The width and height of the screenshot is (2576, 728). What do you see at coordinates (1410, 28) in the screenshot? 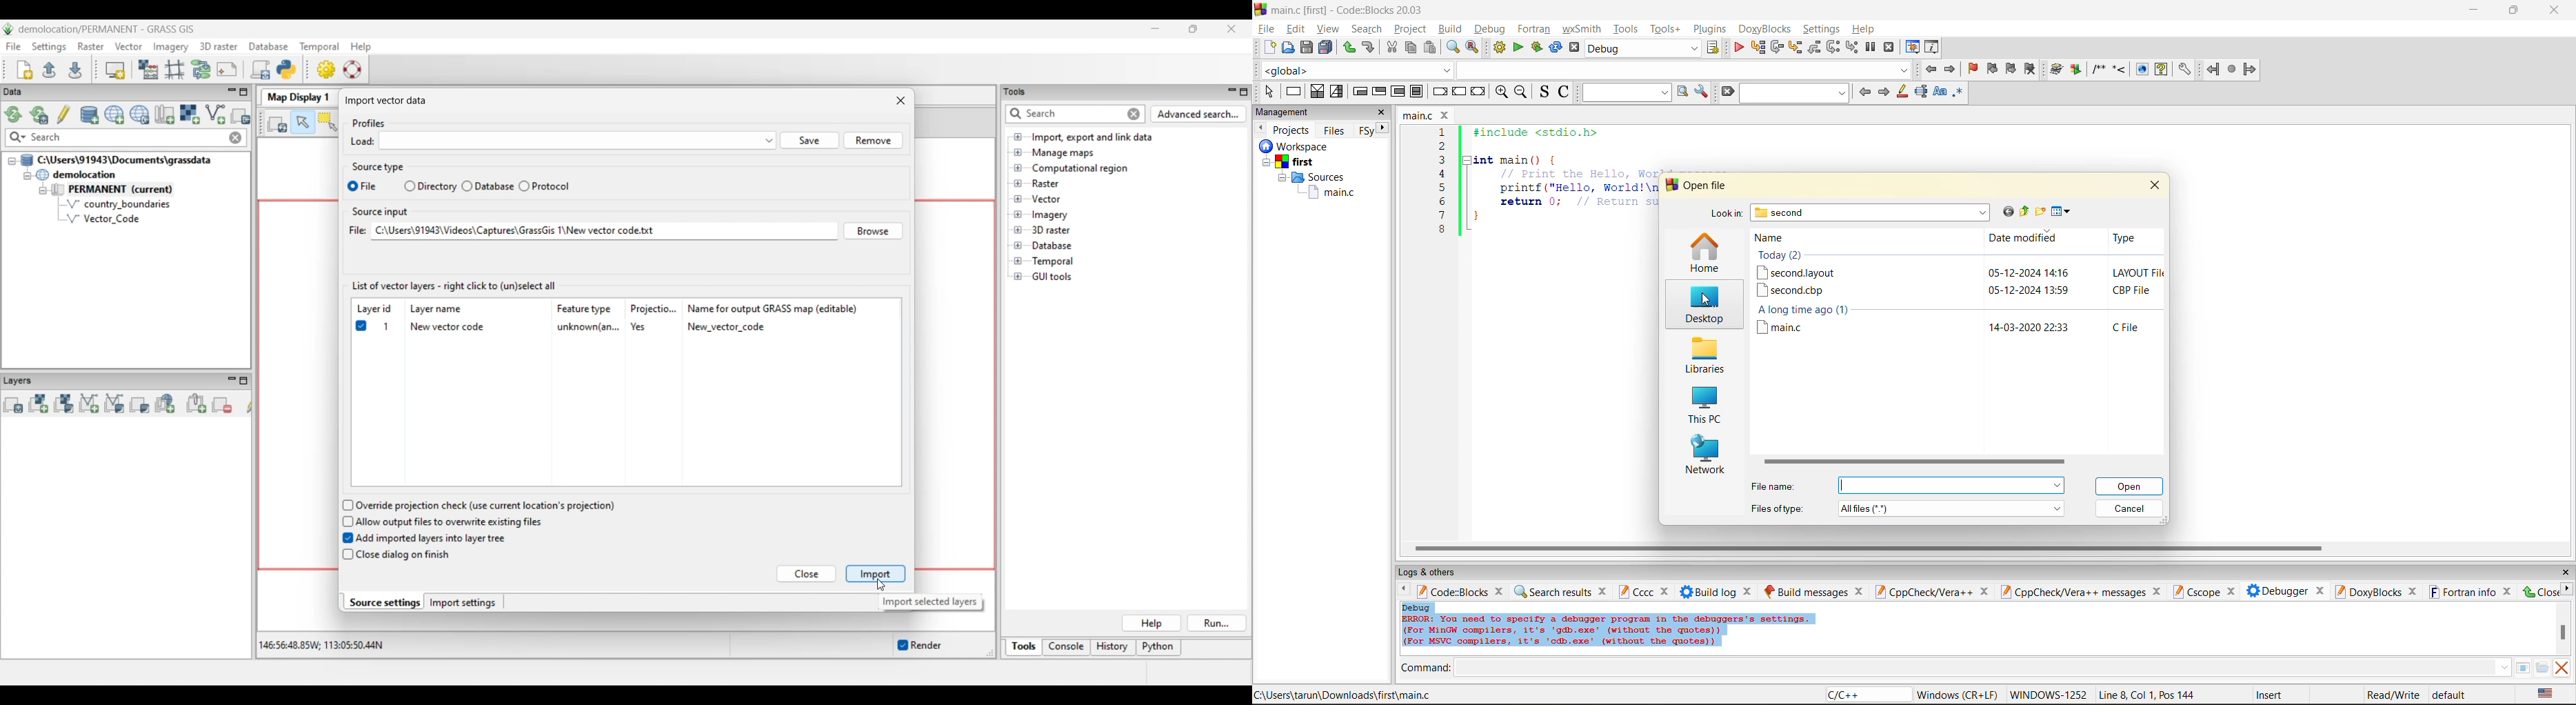
I see `project` at bounding box center [1410, 28].